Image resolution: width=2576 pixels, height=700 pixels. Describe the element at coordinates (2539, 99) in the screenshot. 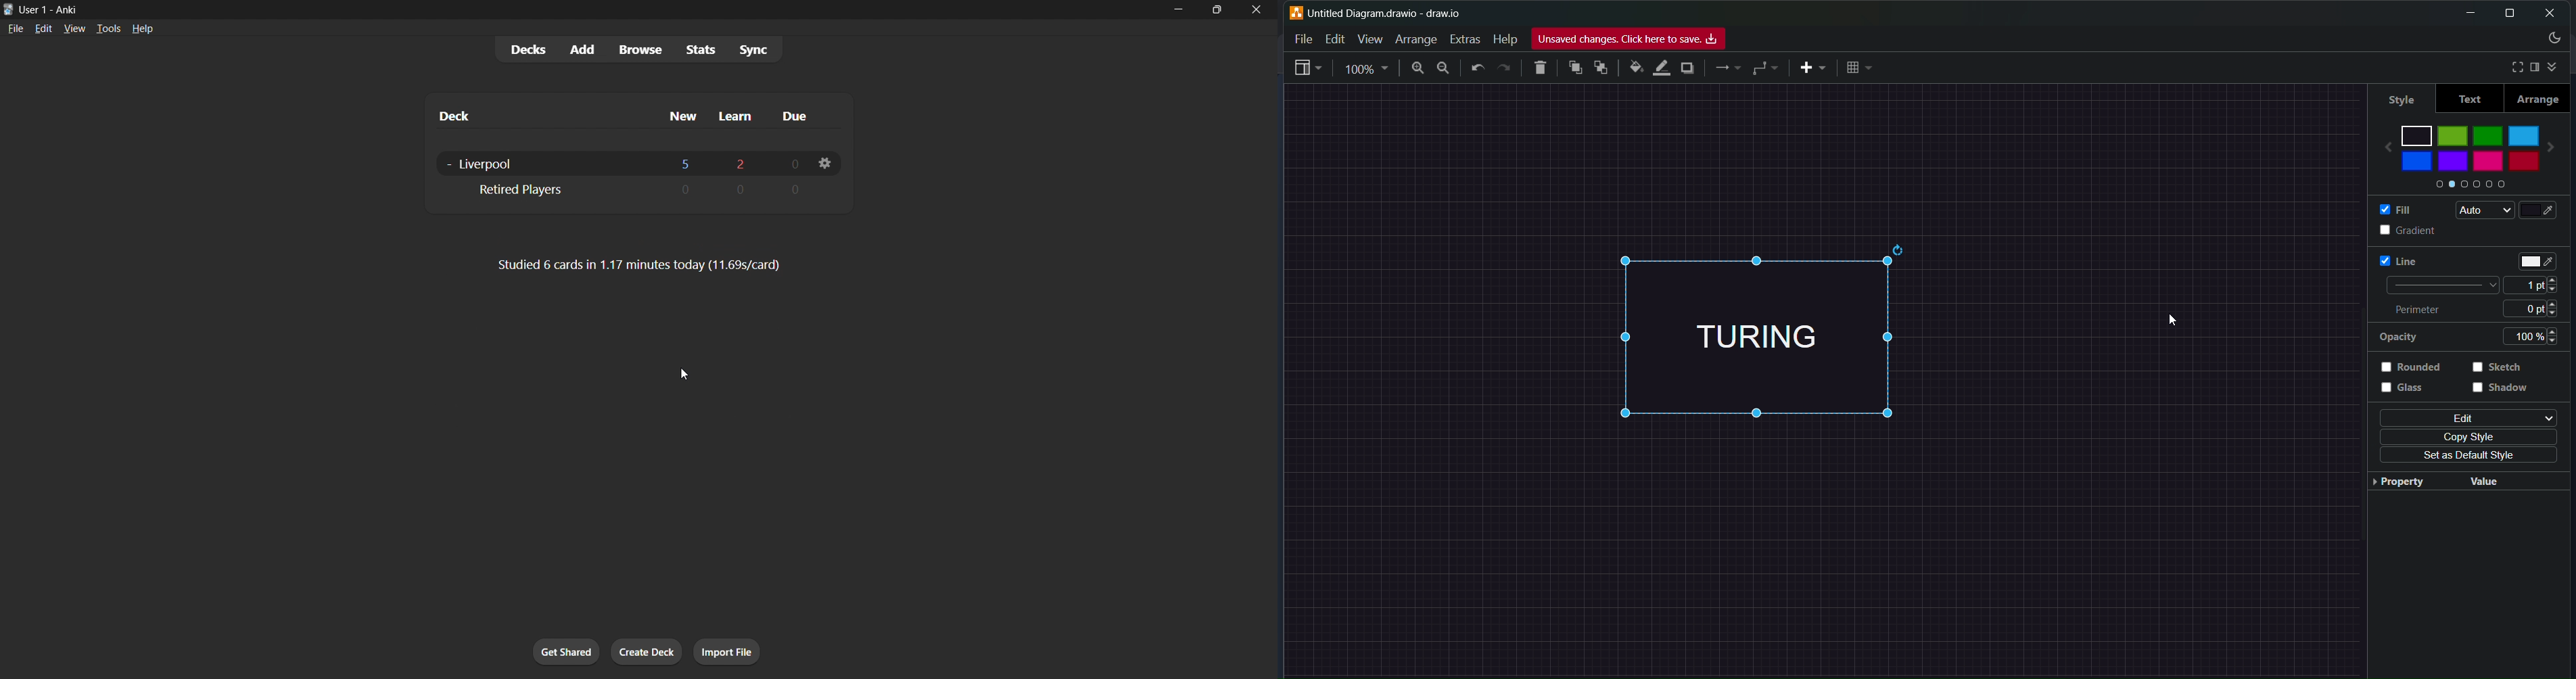

I see `arrange` at that location.